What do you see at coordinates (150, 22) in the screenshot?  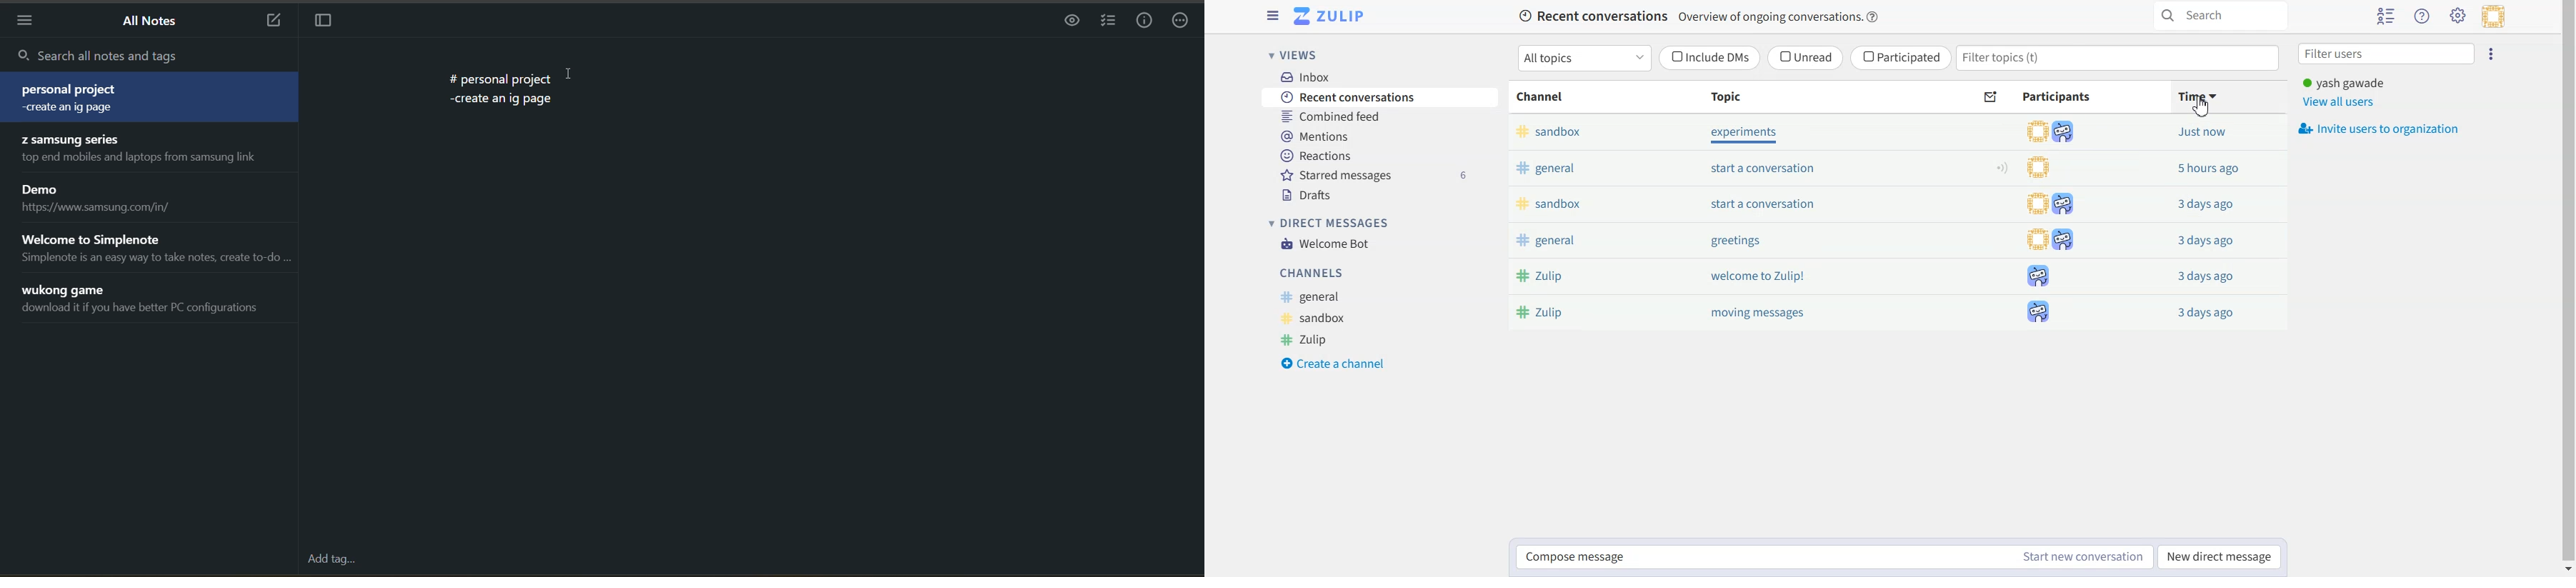 I see `all notes` at bounding box center [150, 22].